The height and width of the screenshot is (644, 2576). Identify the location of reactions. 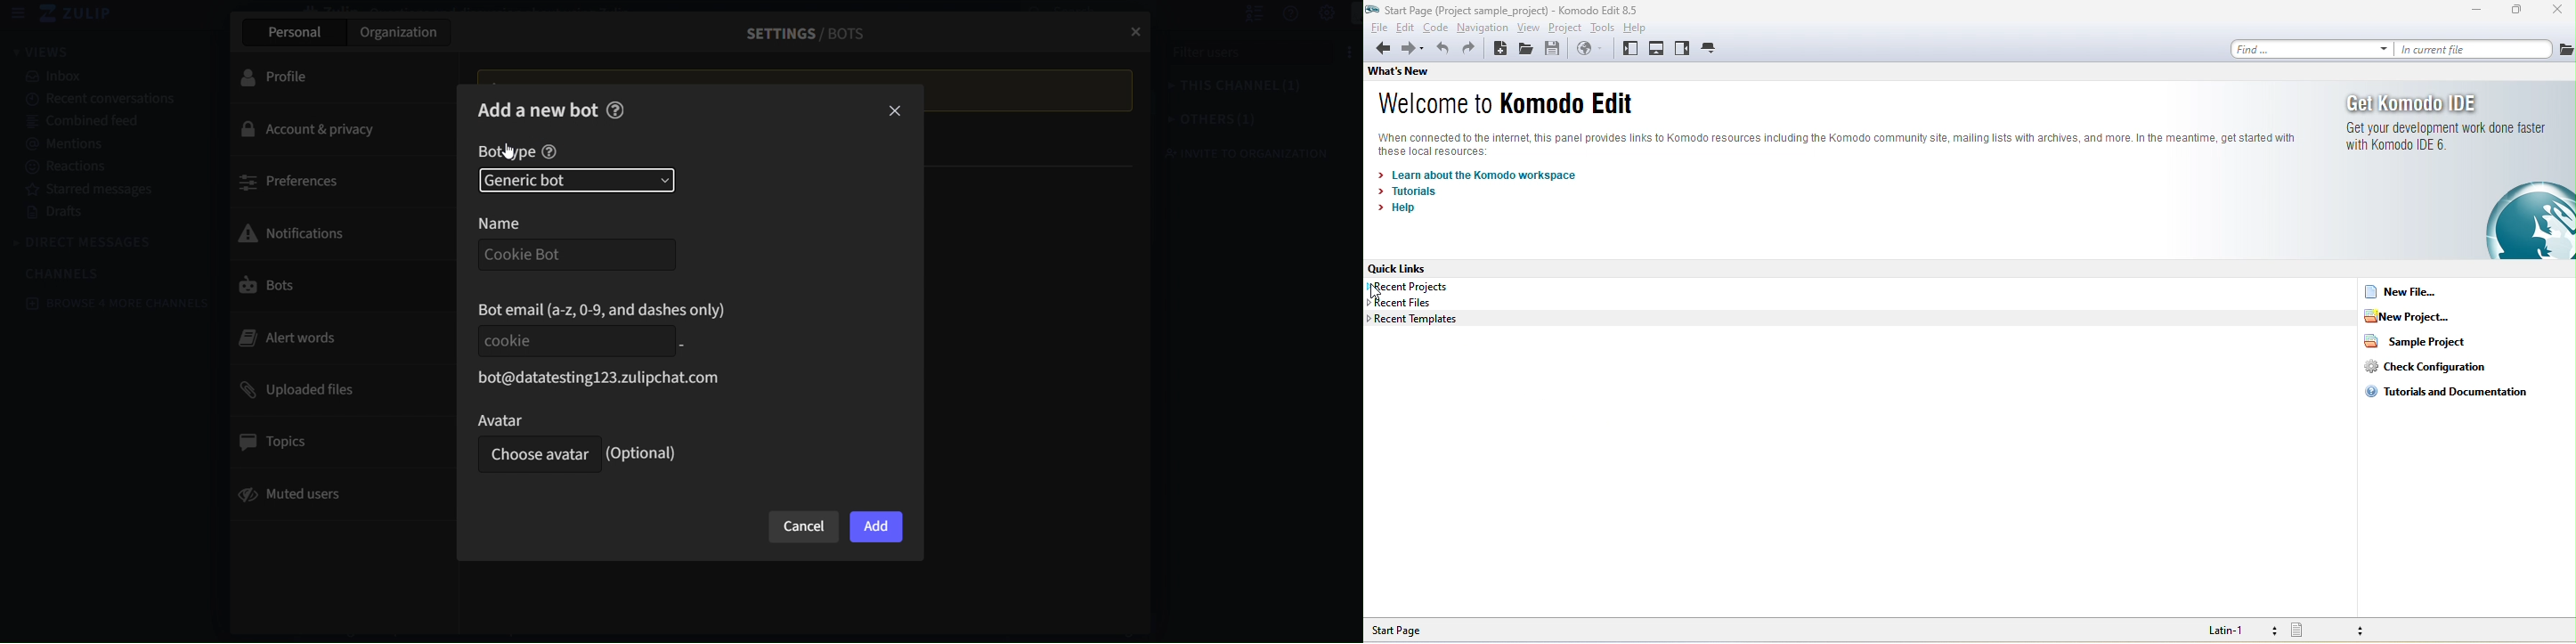
(104, 167).